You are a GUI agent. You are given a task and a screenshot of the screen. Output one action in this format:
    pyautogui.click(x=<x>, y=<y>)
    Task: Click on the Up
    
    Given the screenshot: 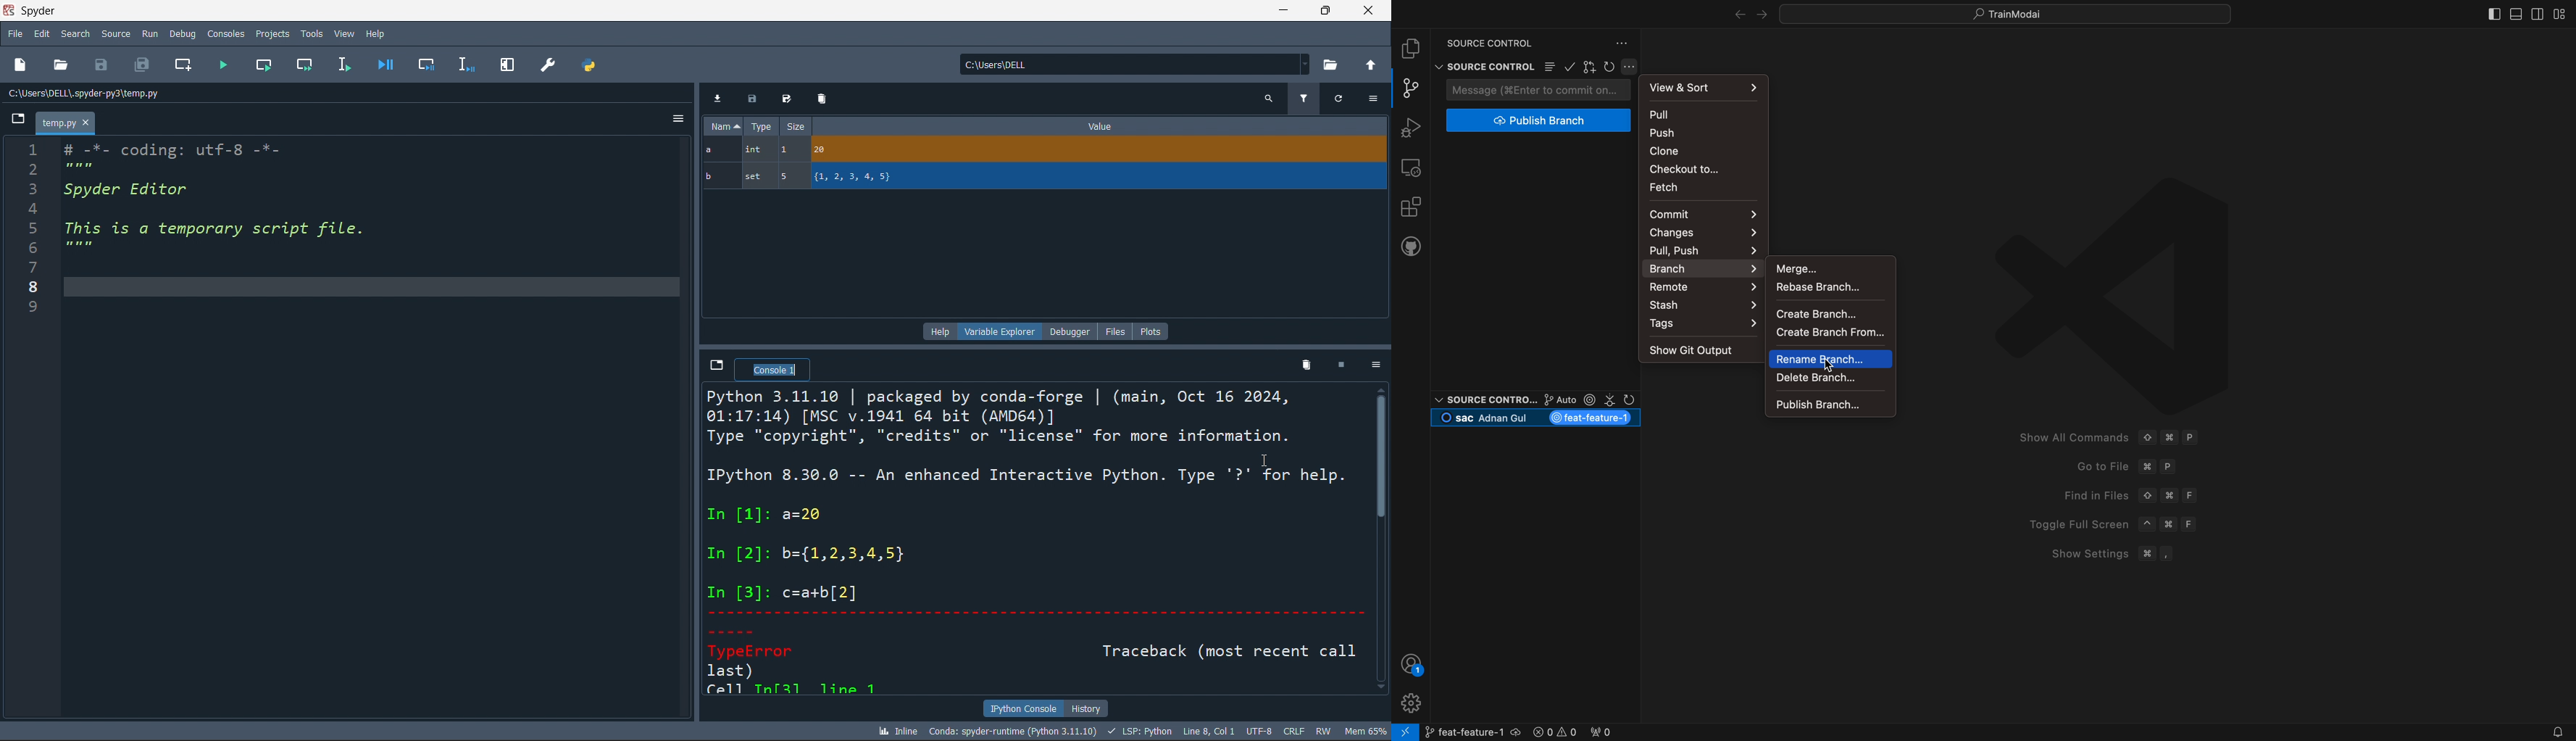 What is the action you would take?
    pyautogui.click(x=2147, y=436)
    